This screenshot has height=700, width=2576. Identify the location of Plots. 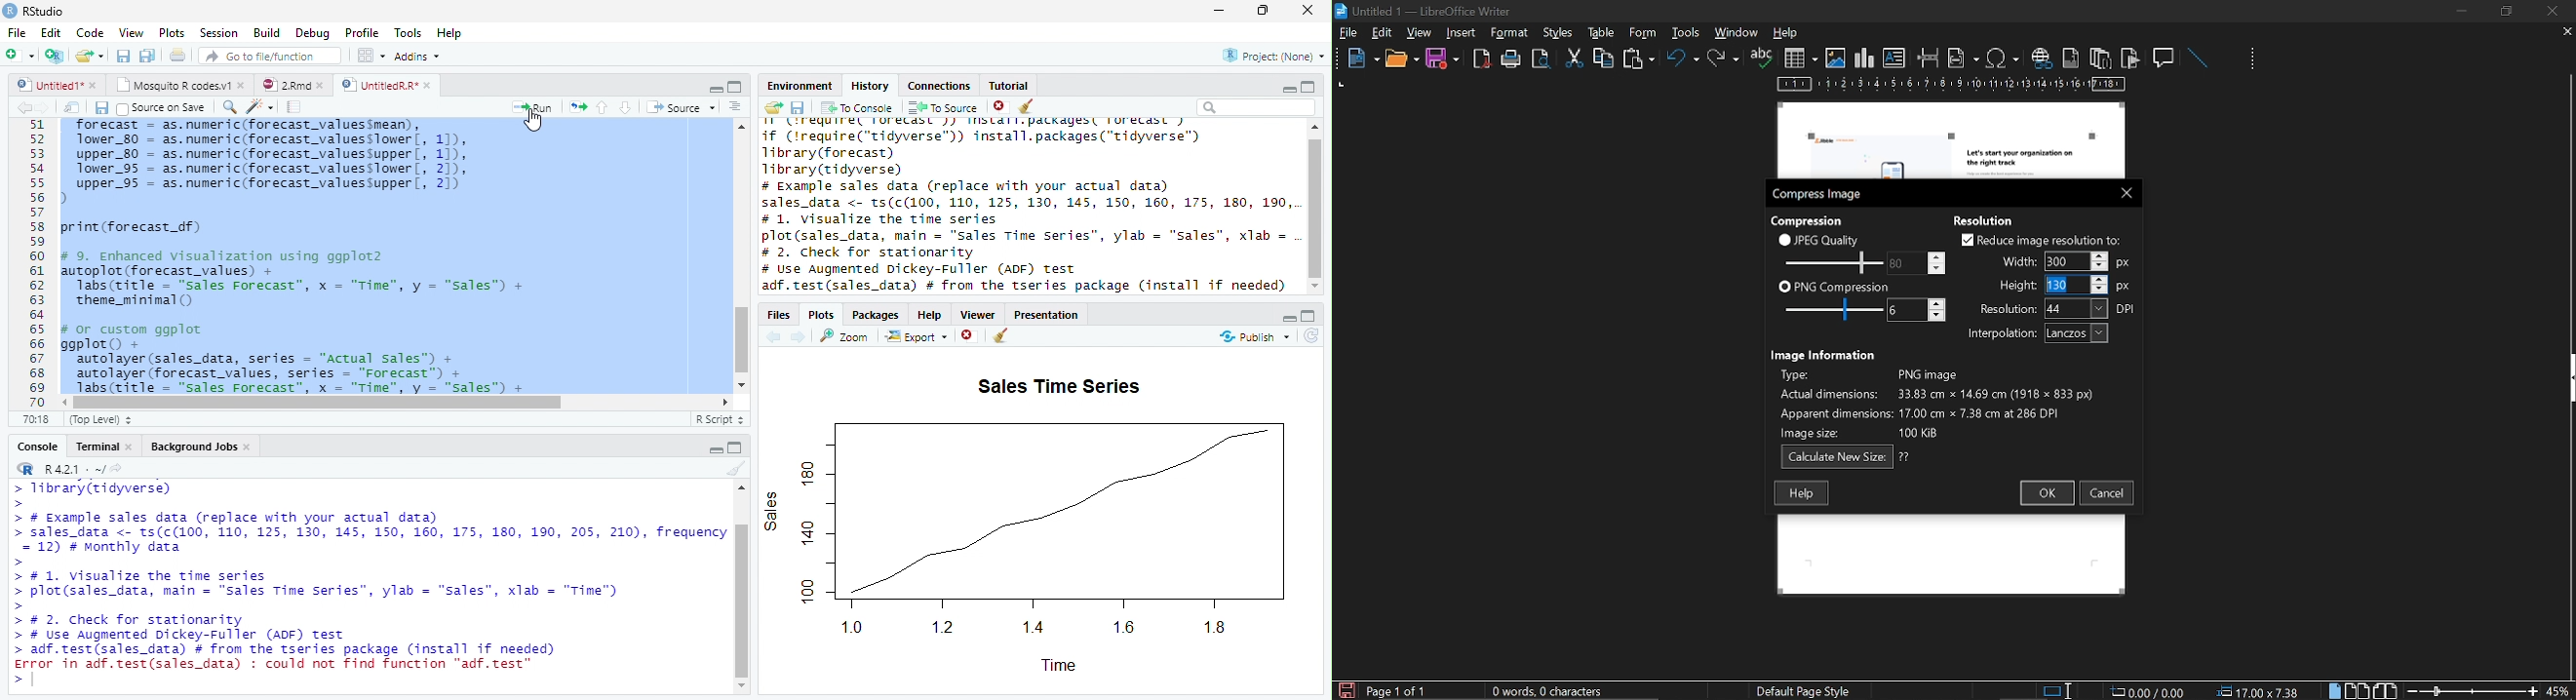
(822, 315).